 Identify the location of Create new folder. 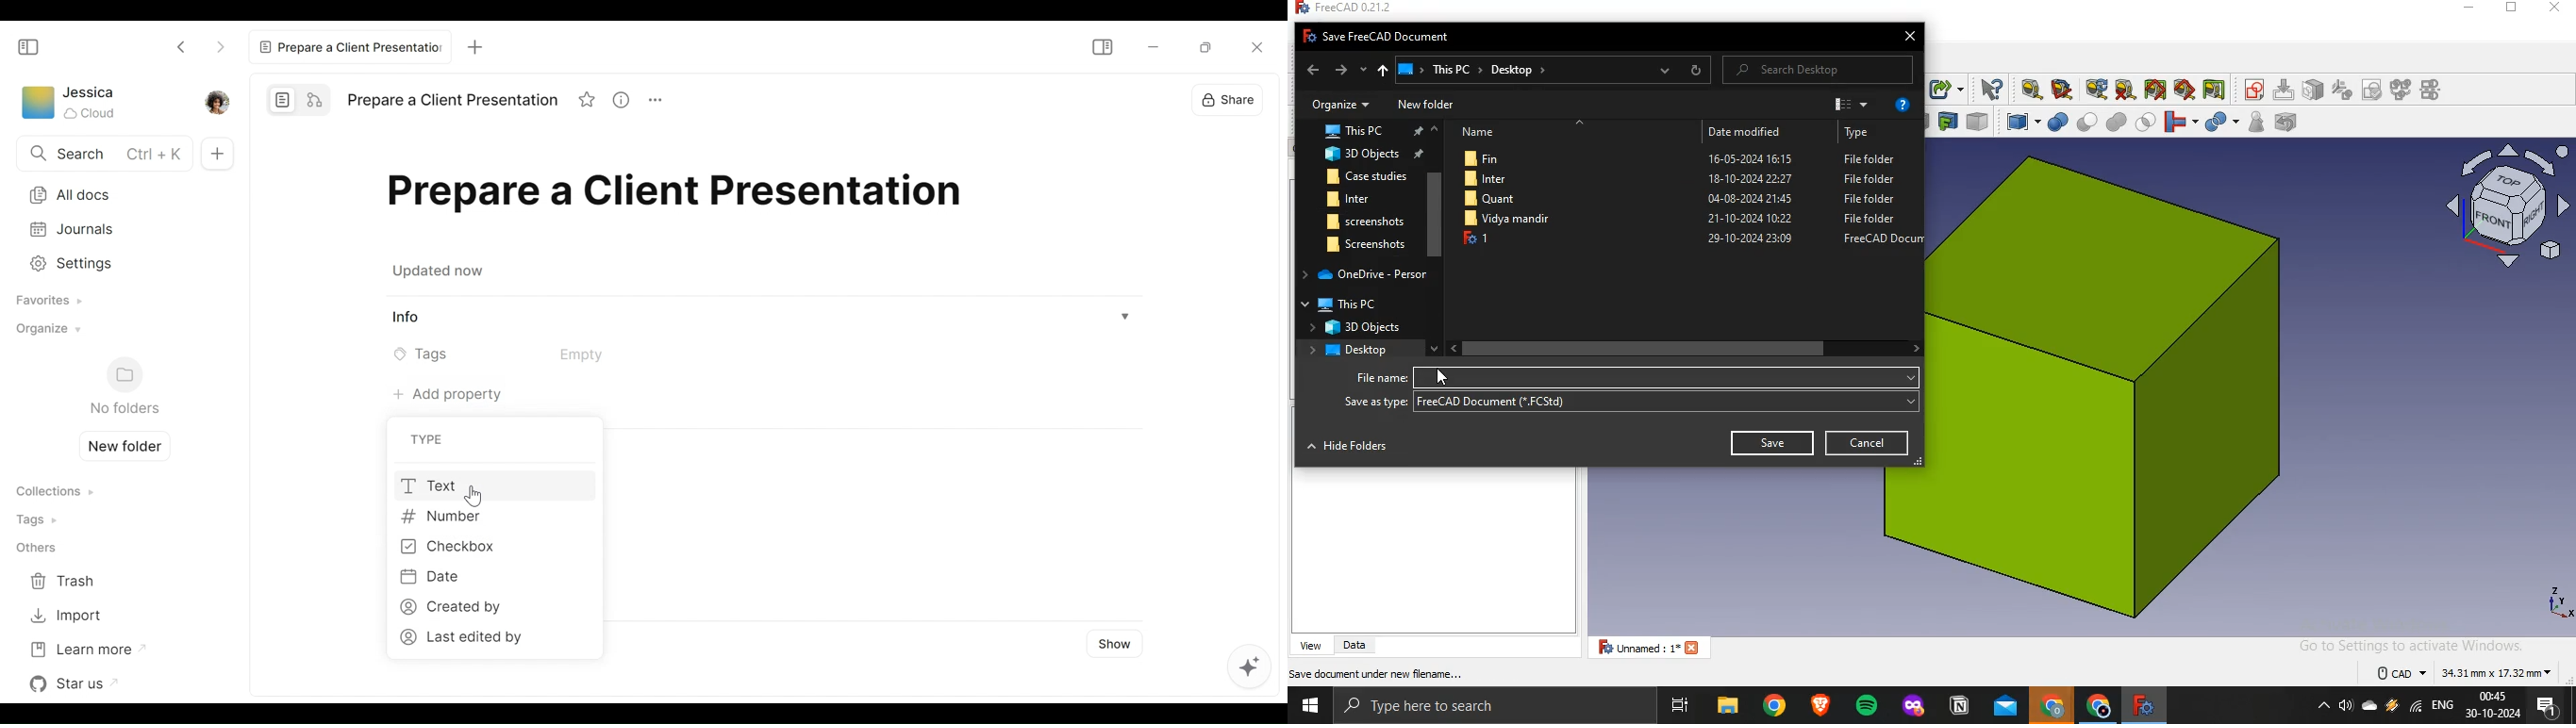
(119, 444).